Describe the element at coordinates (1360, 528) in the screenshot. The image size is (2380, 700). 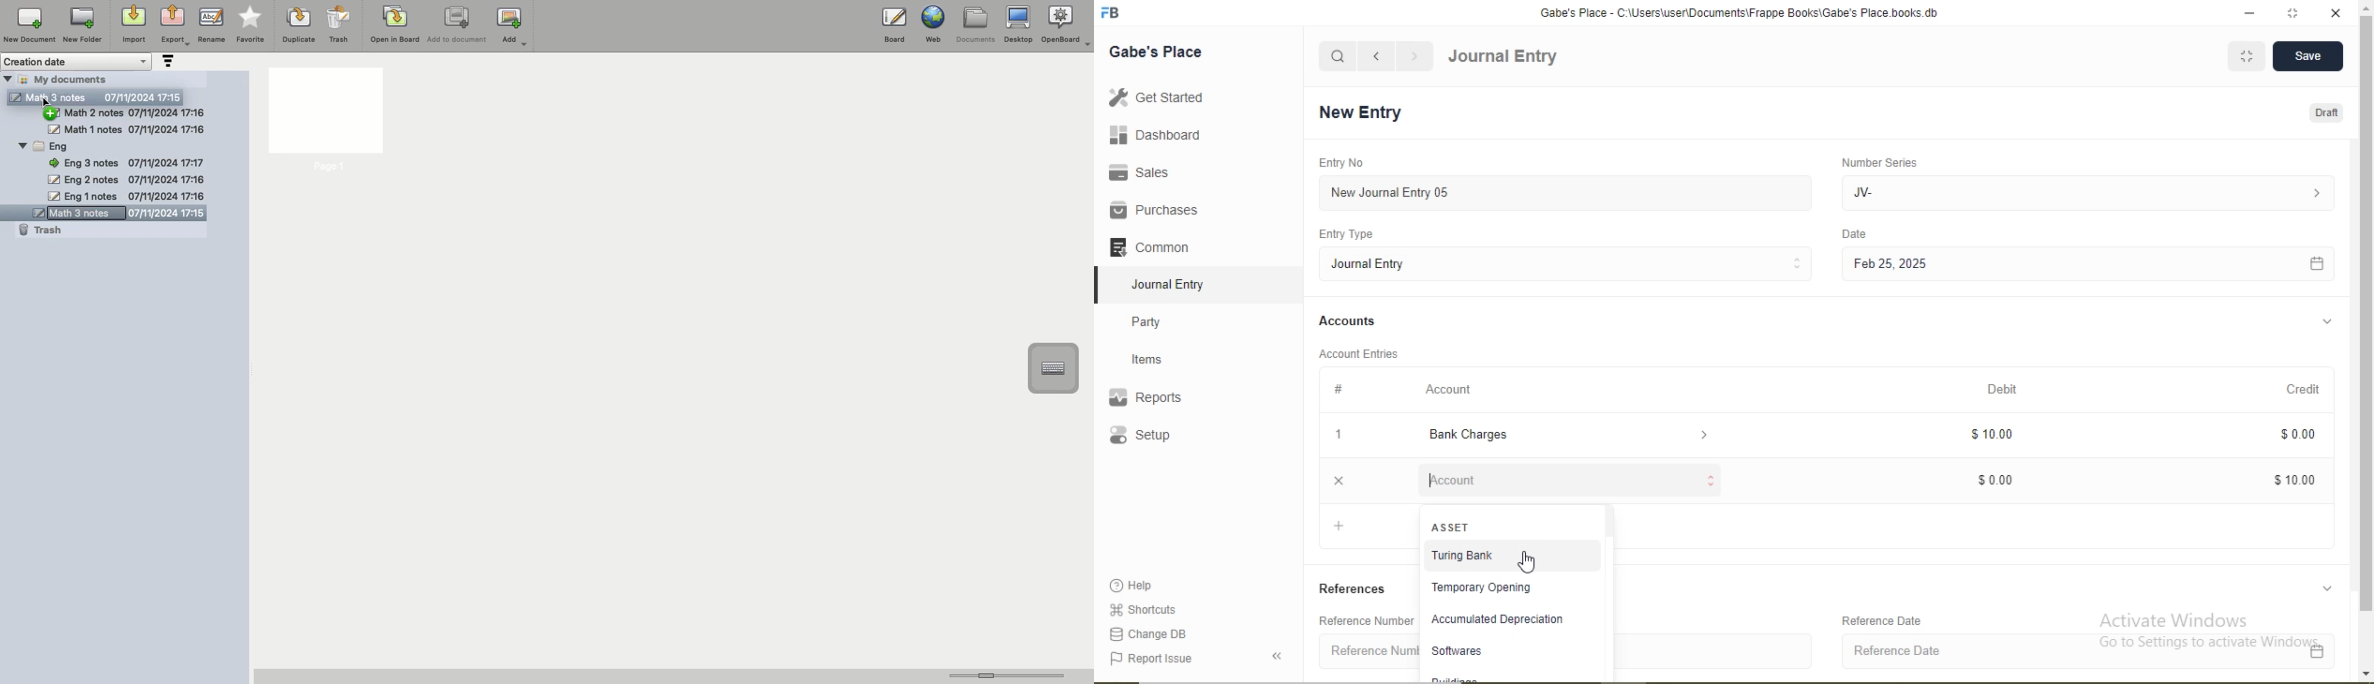
I see `+ Add Row` at that location.